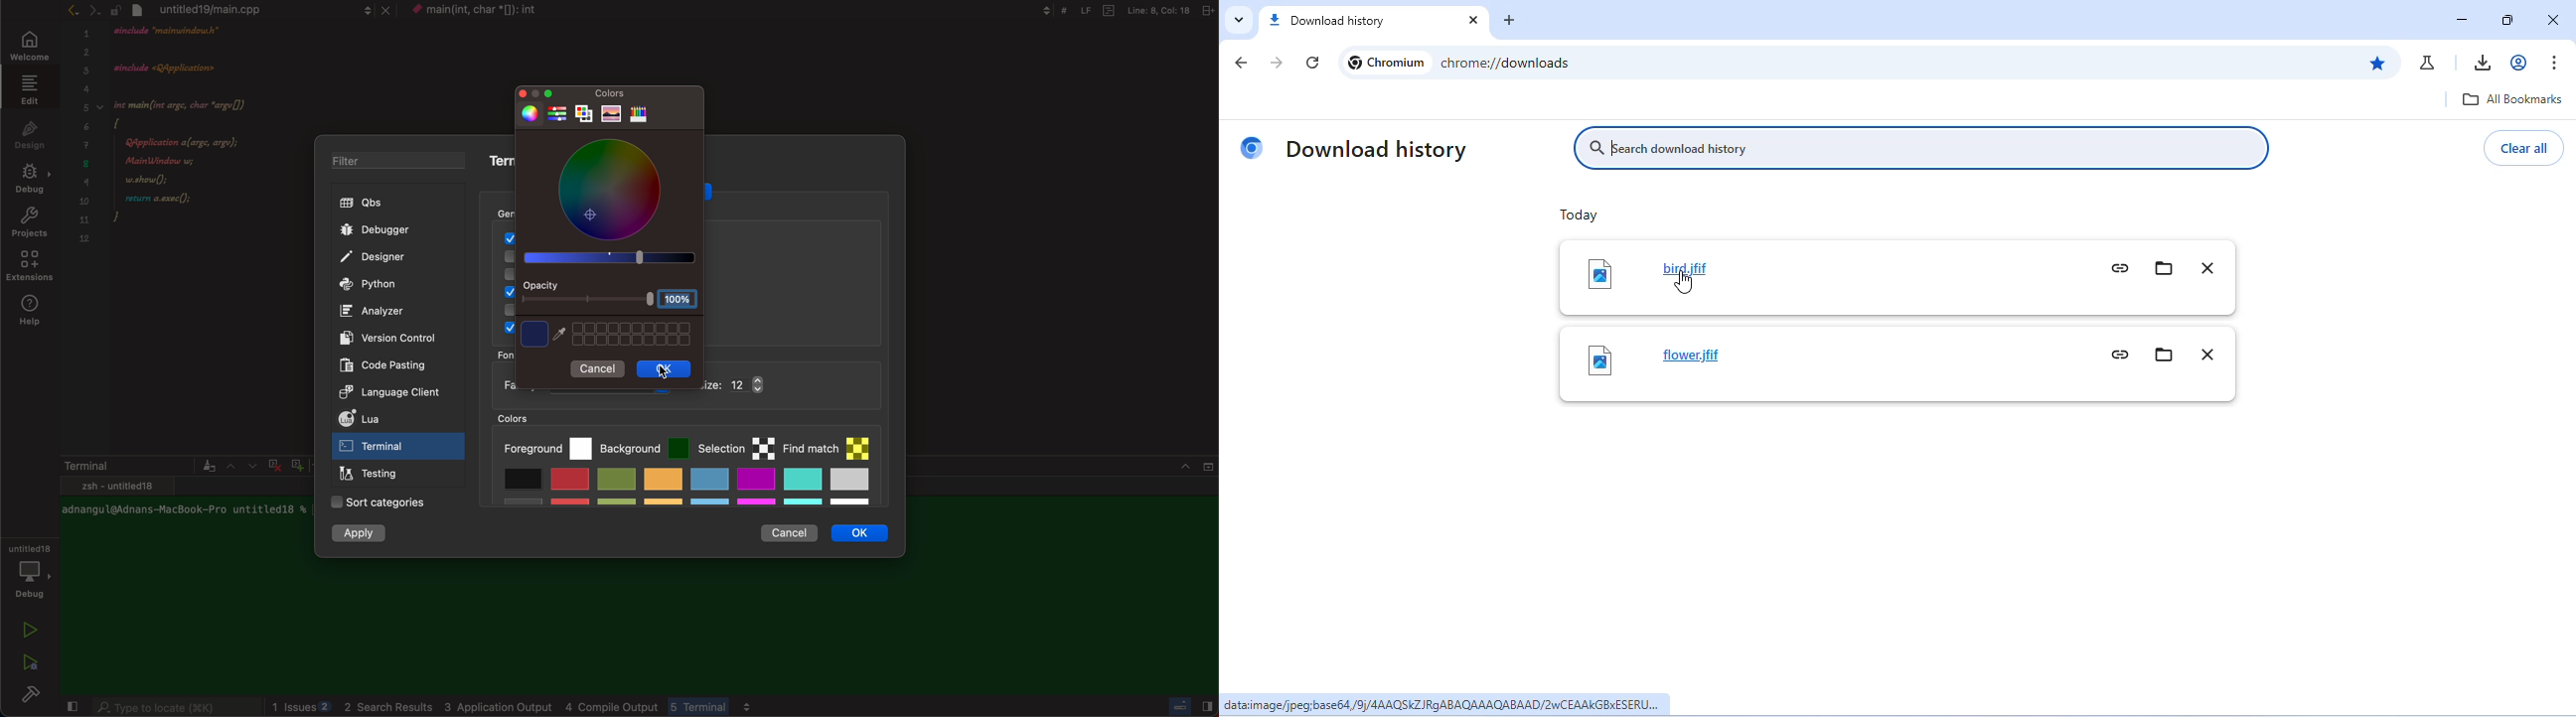 The width and height of the screenshot is (2576, 728). Describe the element at coordinates (390, 365) in the screenshot. I see `code posting` at that location.